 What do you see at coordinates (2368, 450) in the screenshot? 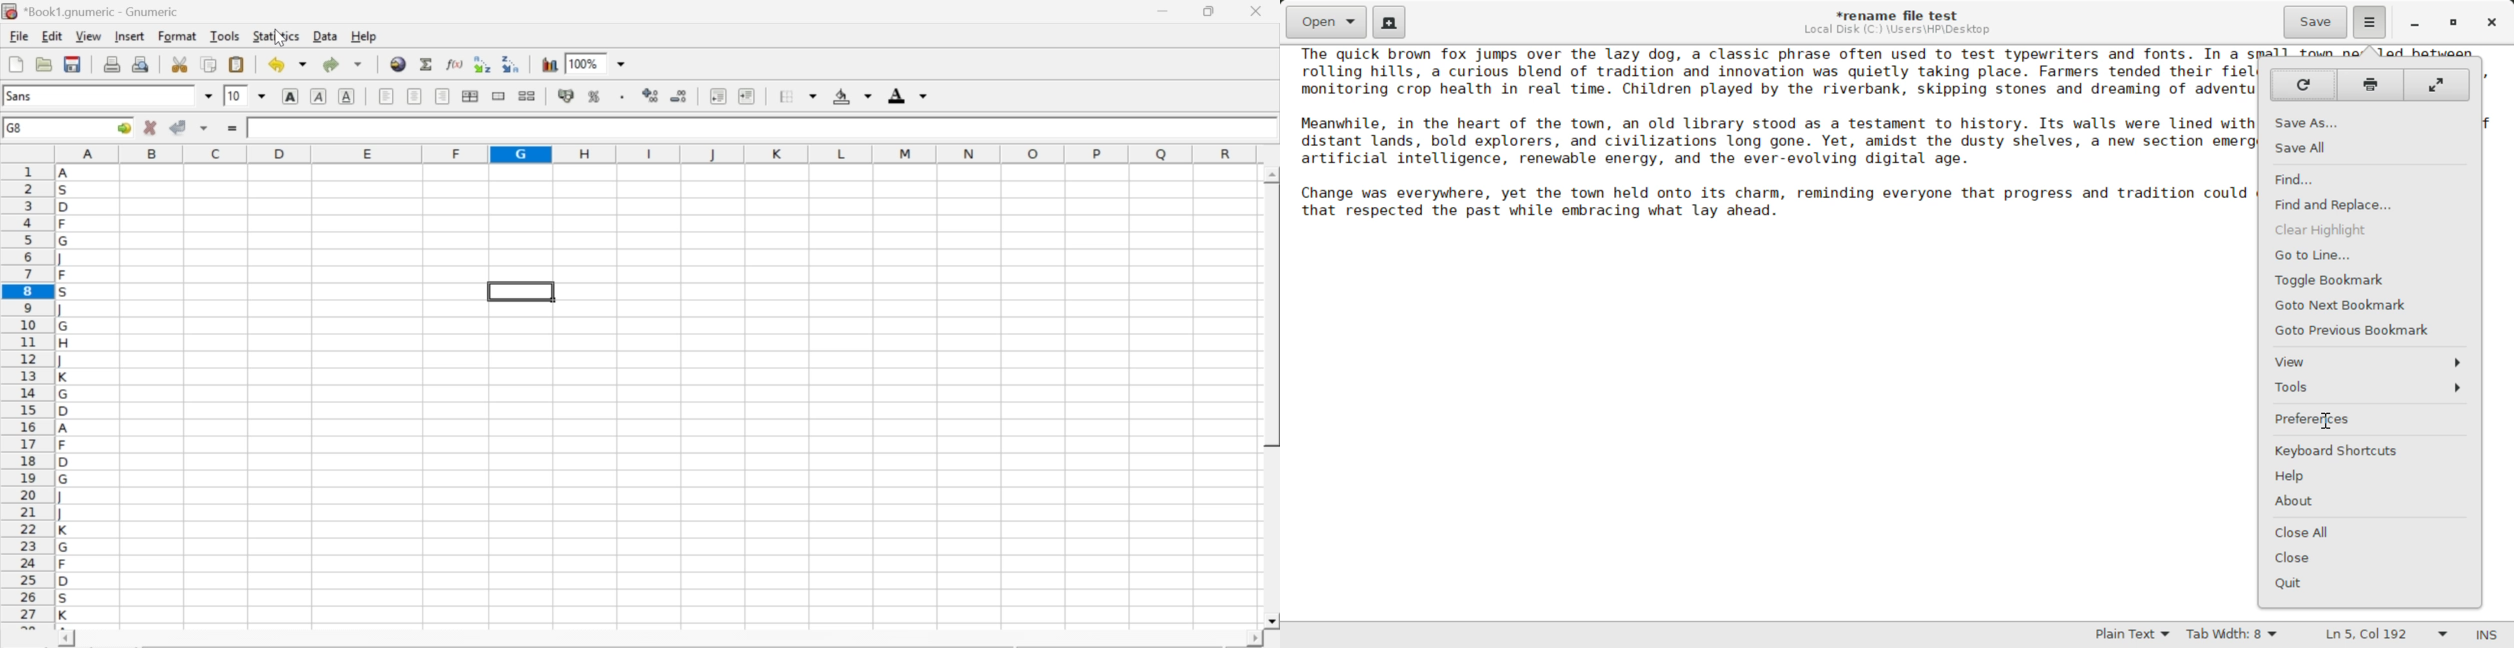
I see `Keyboard Shortvuts` at bounding box center [2368, 450].